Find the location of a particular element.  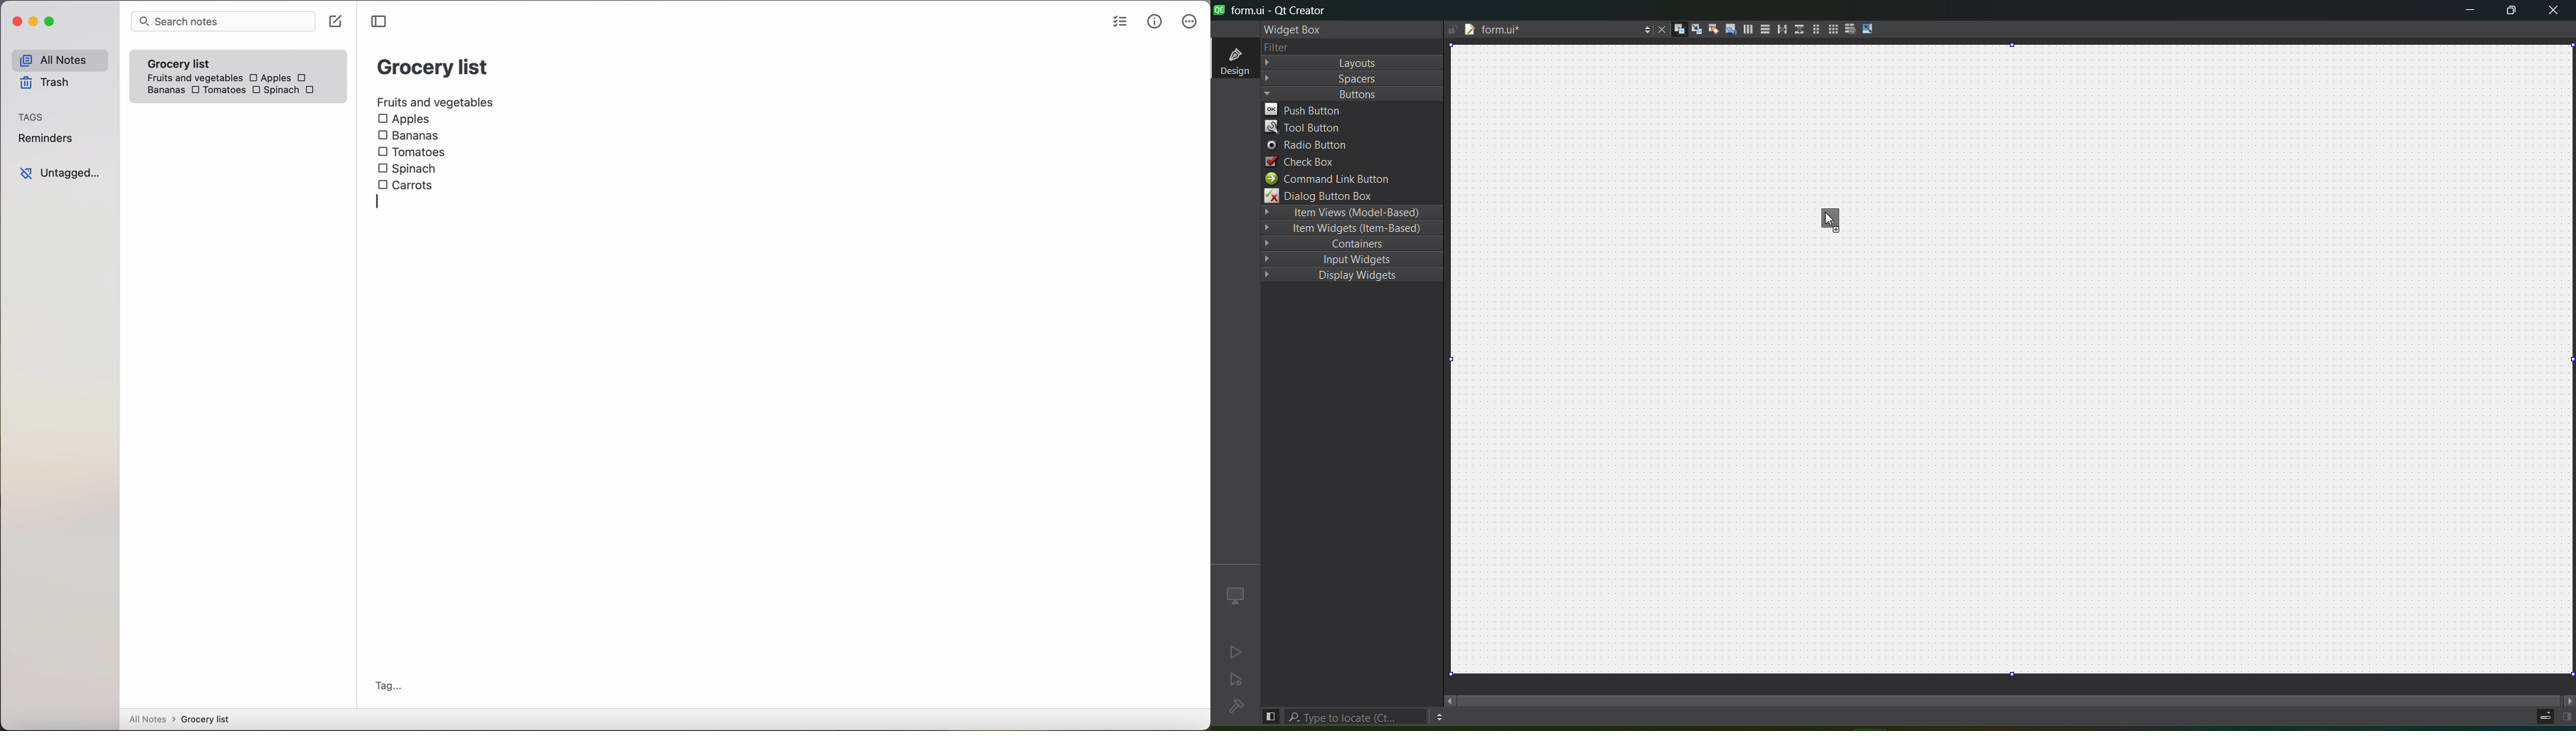

layout horizontally is located at coordinates (1747, 29).